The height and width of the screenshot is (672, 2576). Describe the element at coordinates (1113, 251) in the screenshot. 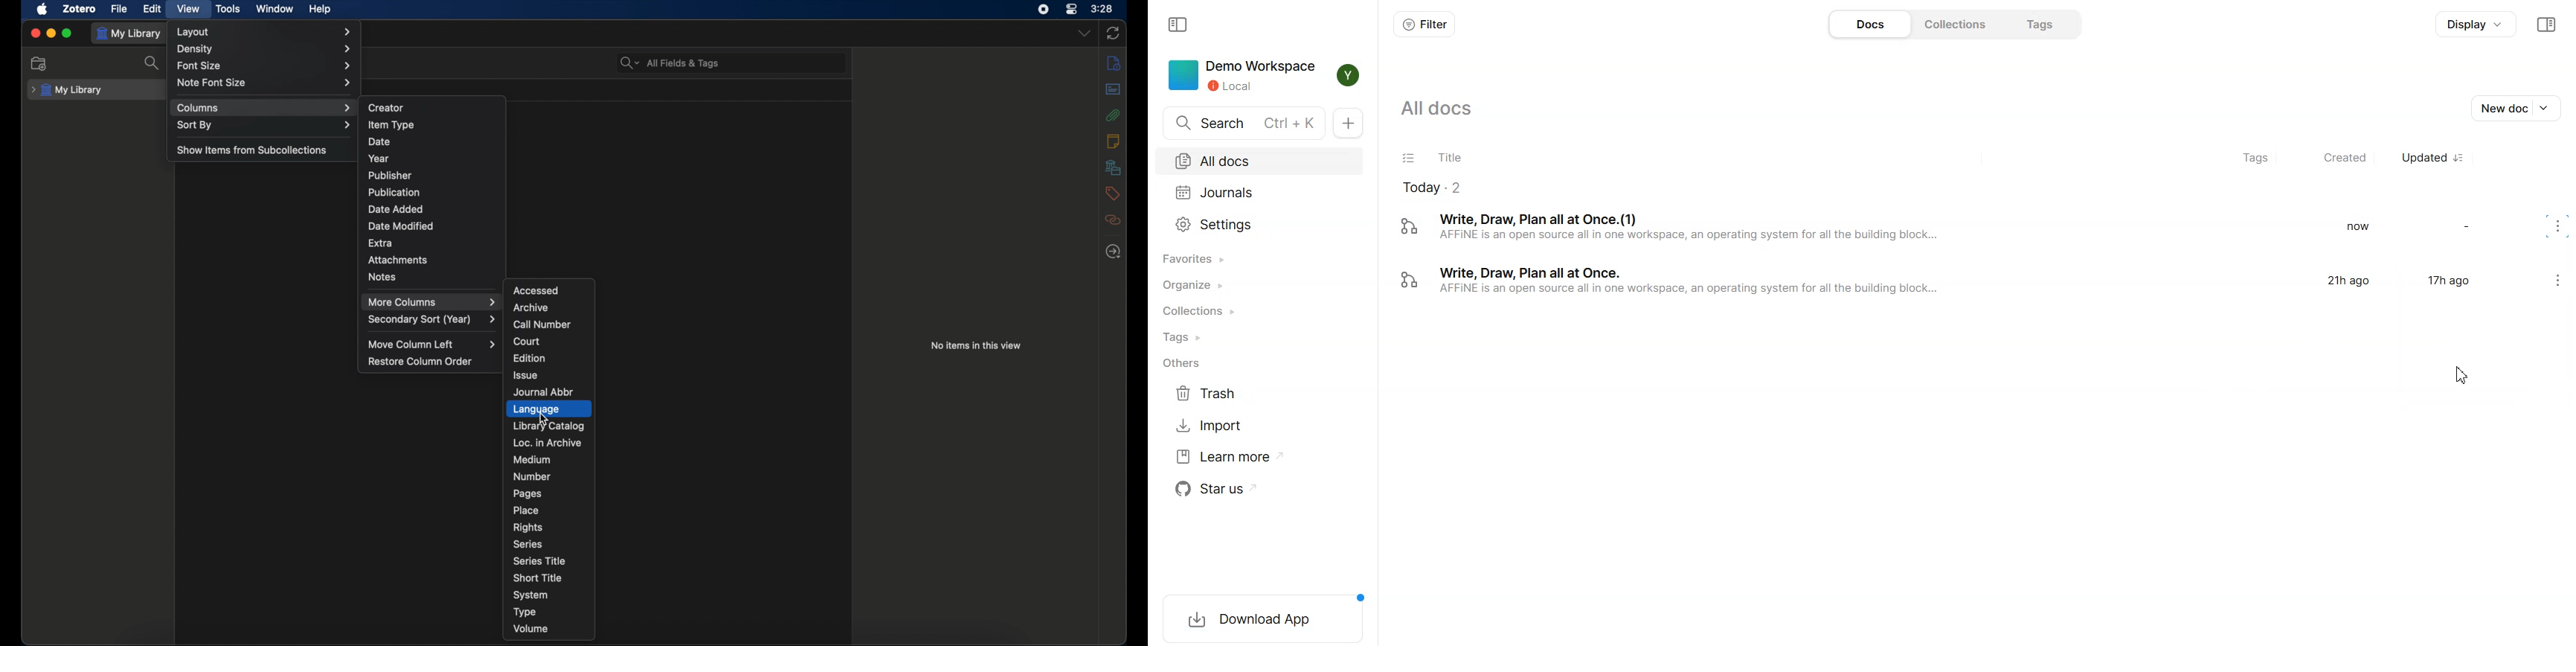

I see `locate` at that location.